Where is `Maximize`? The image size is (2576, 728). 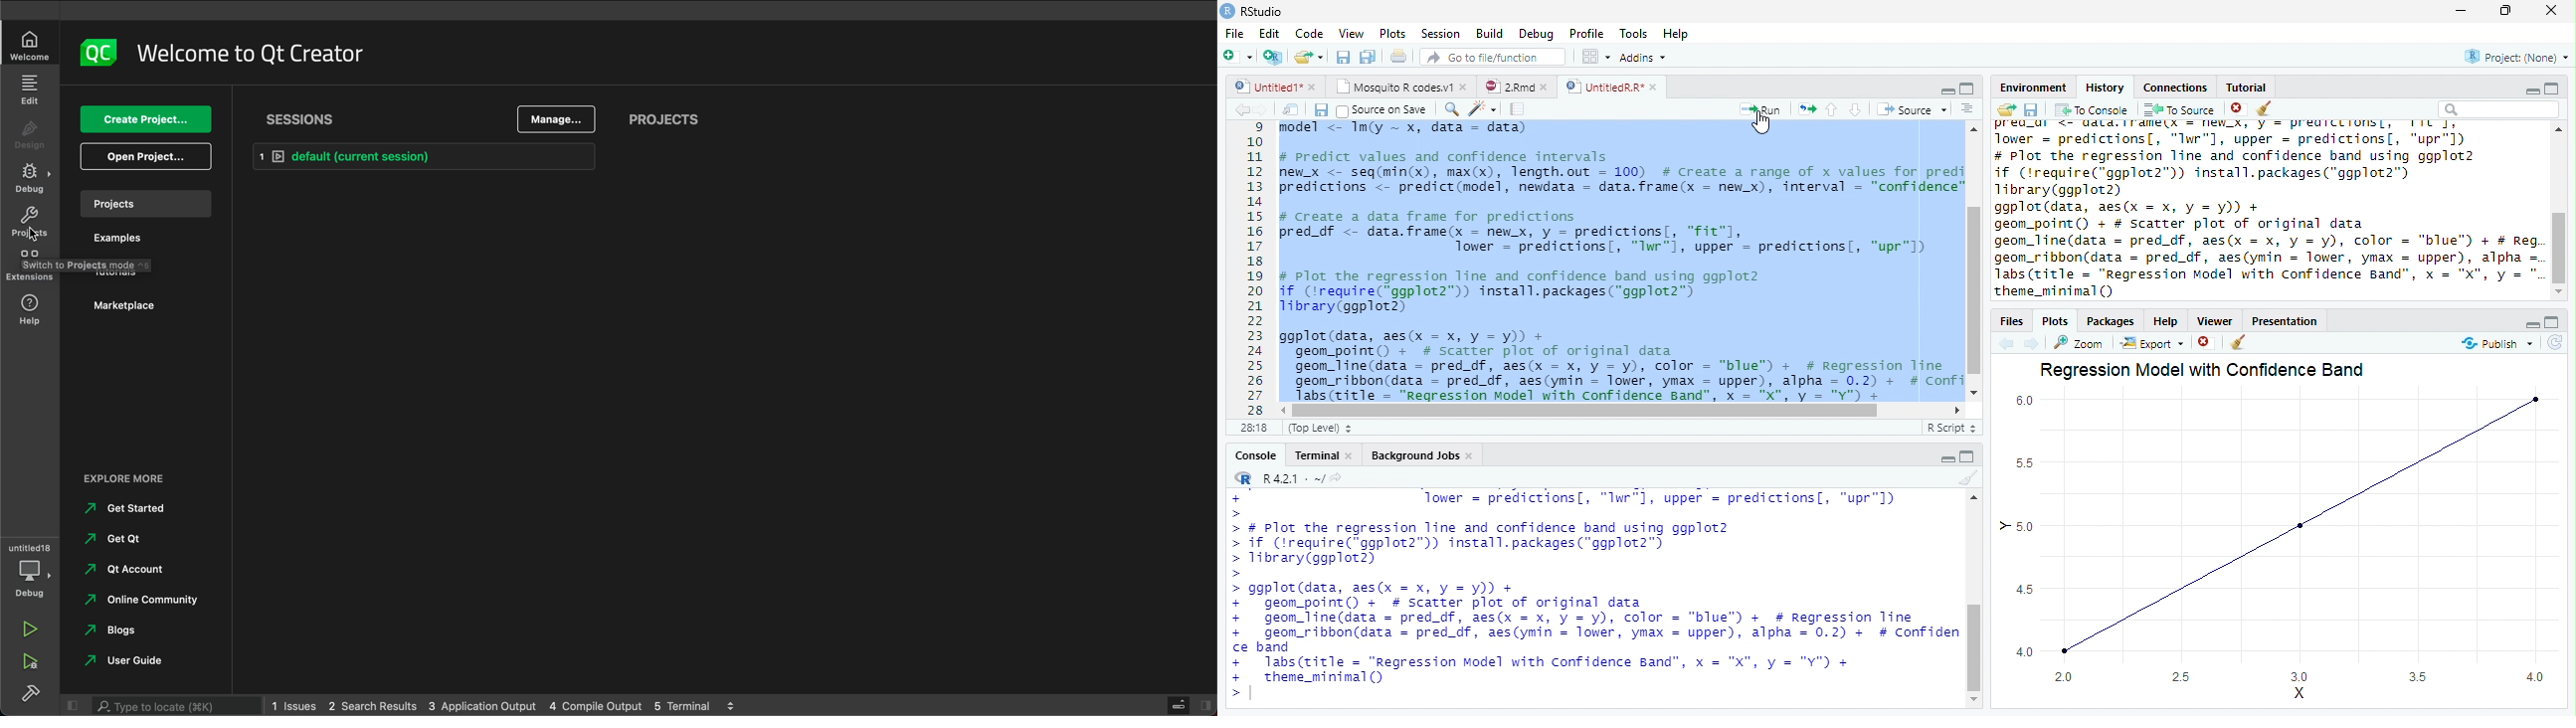 Maximize is located at coordinates (1968, 456).